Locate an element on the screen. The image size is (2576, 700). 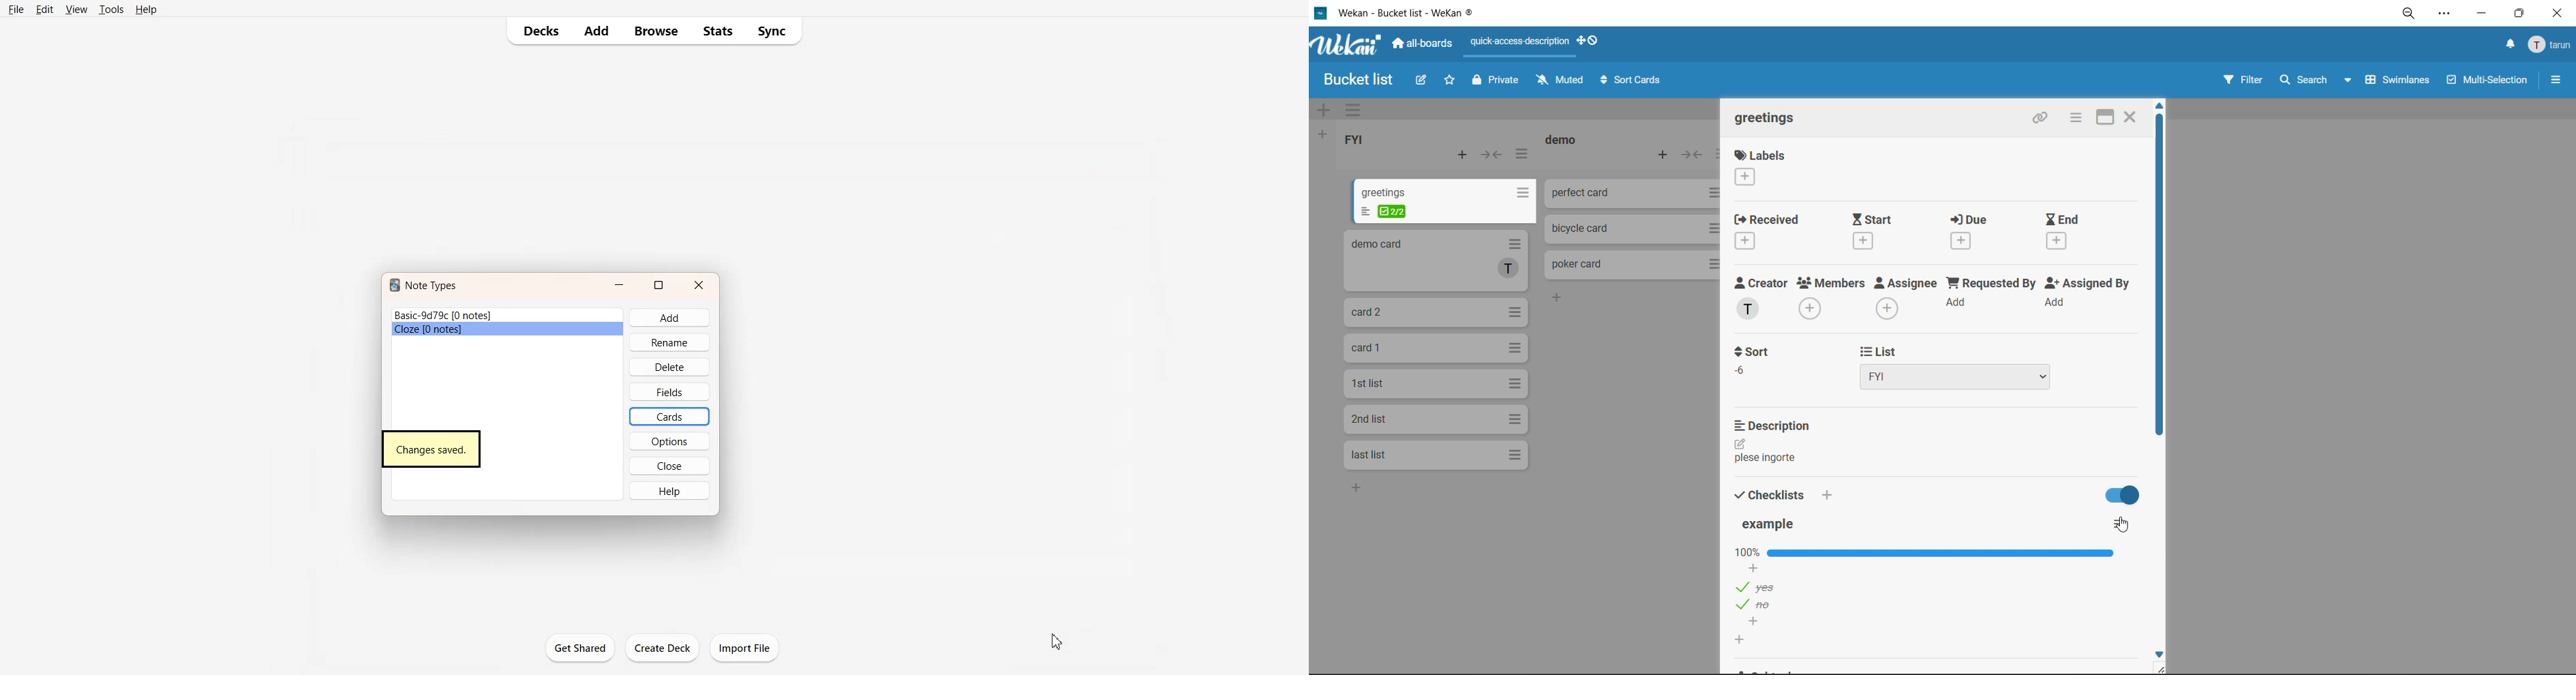
requested by is located at coordinates (1993, 299).